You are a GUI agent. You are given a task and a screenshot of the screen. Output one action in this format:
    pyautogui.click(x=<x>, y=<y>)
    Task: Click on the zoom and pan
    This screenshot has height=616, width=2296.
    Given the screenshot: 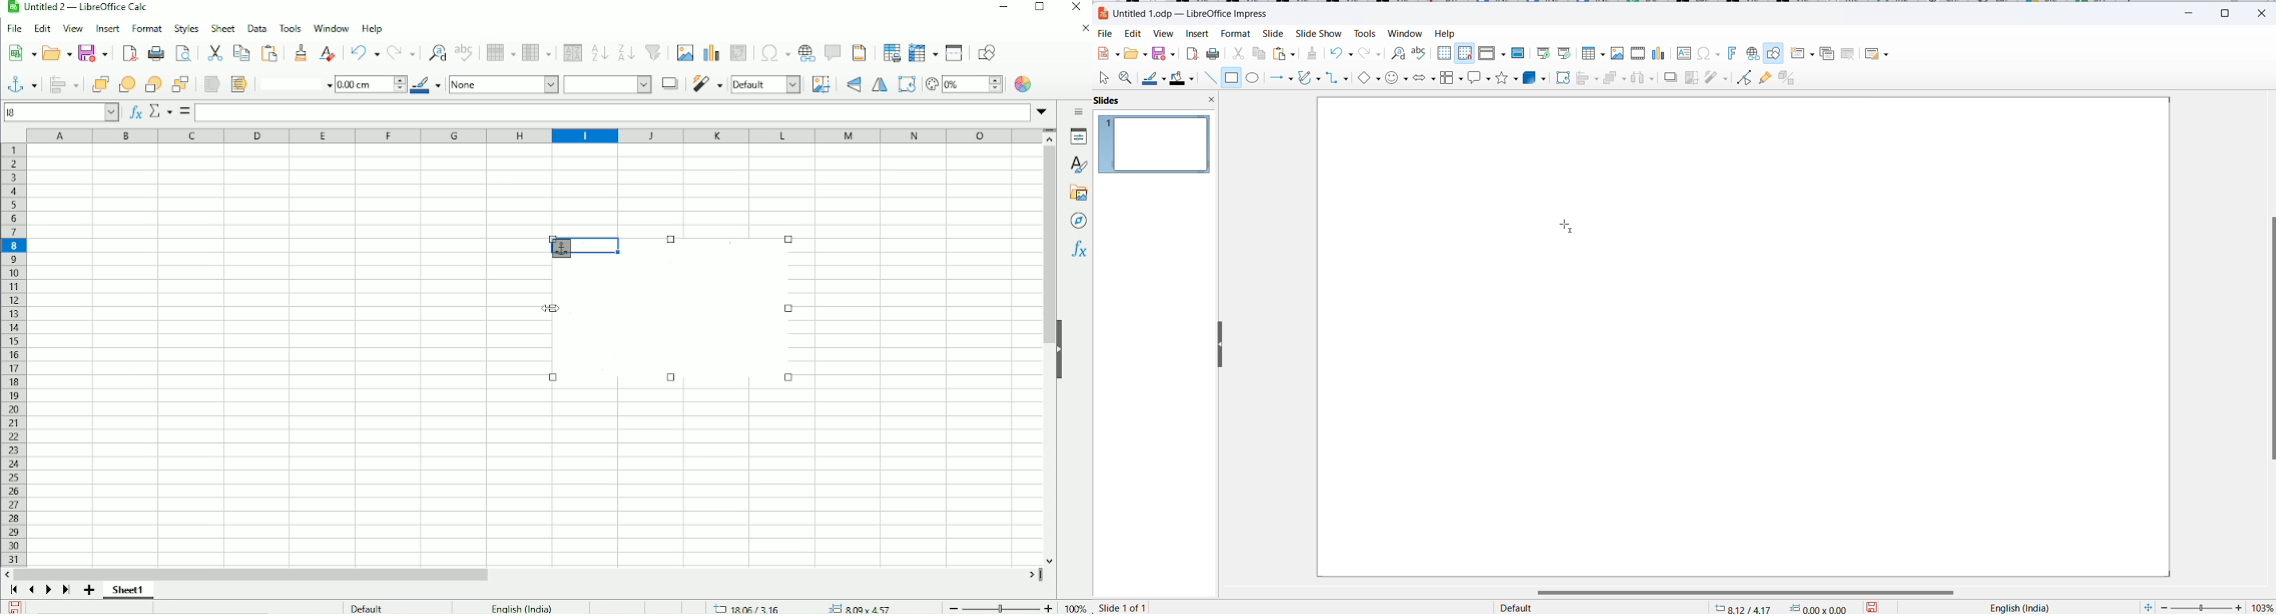 What is the action you would take?
    pyautogui.click(x=1127, y=79)
    